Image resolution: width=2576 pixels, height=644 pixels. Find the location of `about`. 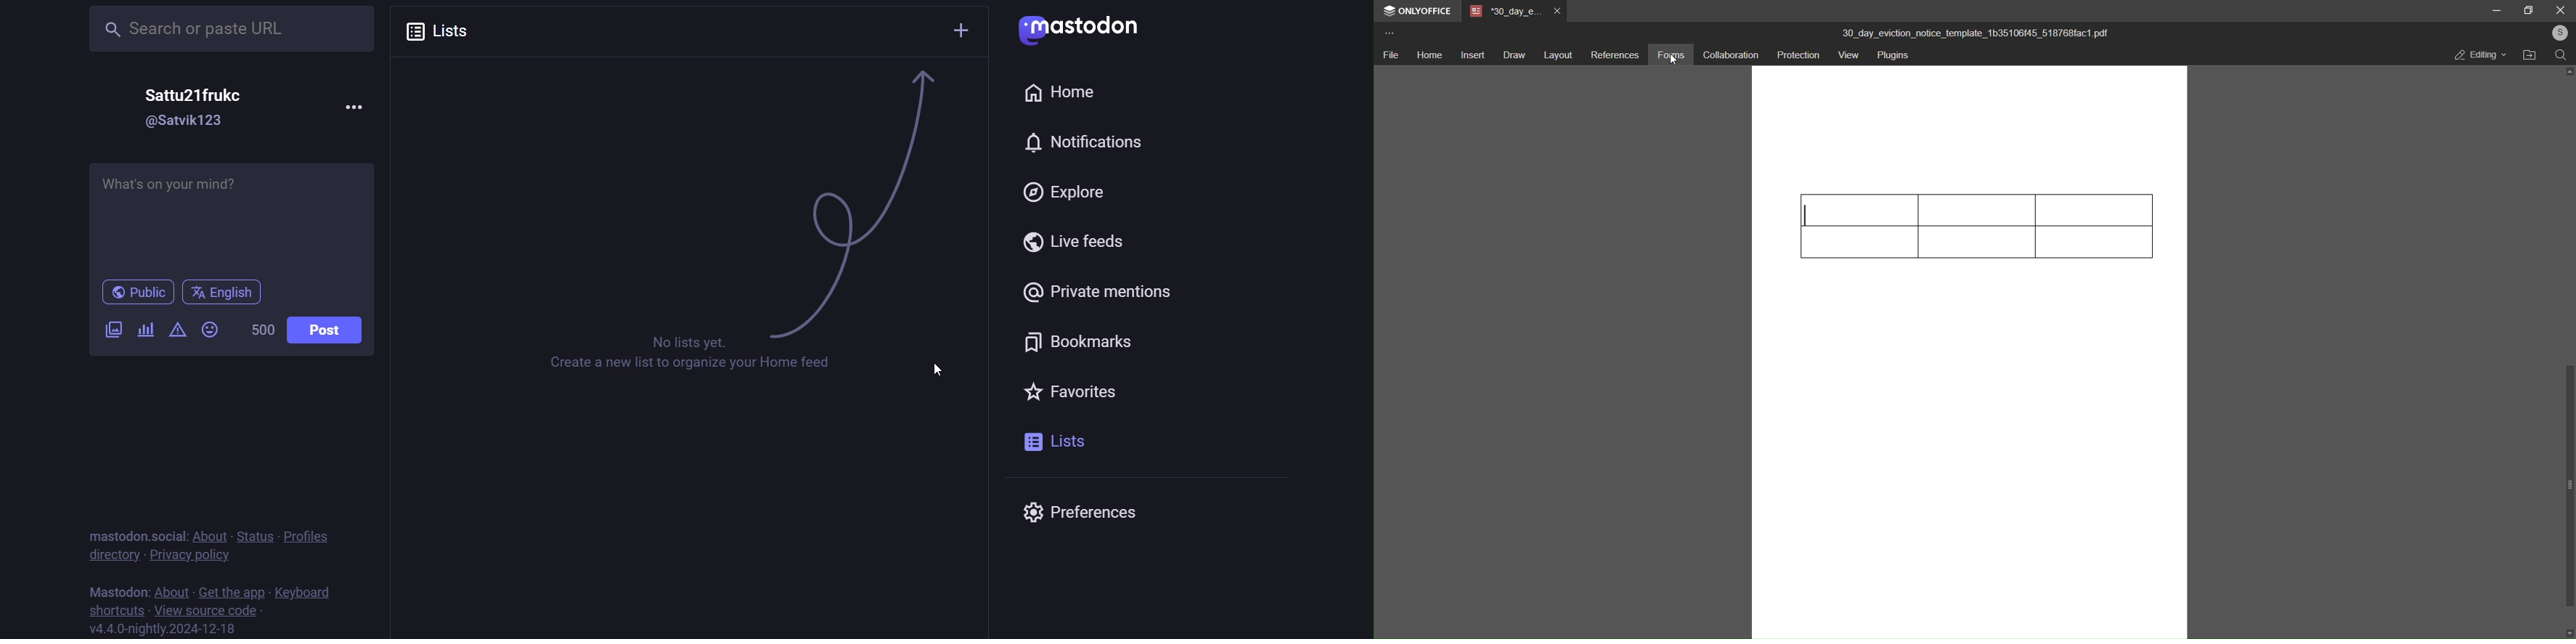

about is located at coordinates (207, 533).